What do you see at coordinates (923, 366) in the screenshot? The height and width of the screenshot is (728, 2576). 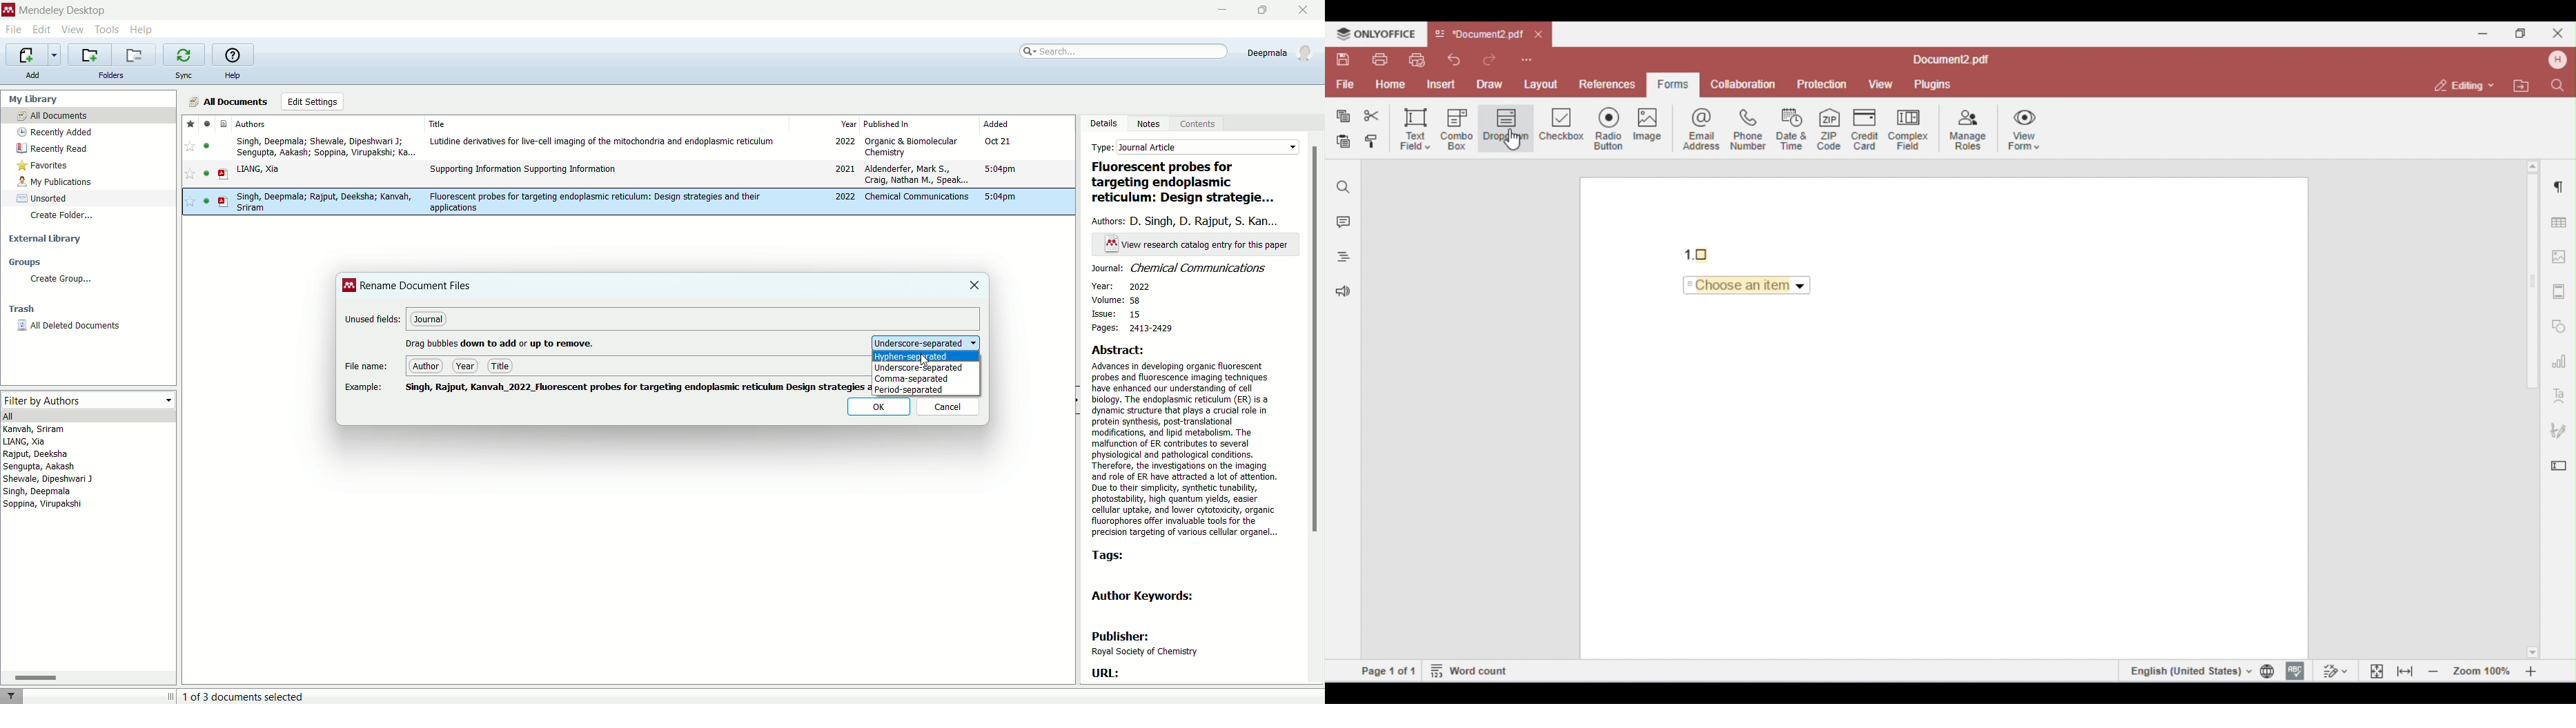 I see `underscore-separated` at bounding box center [923, 366].